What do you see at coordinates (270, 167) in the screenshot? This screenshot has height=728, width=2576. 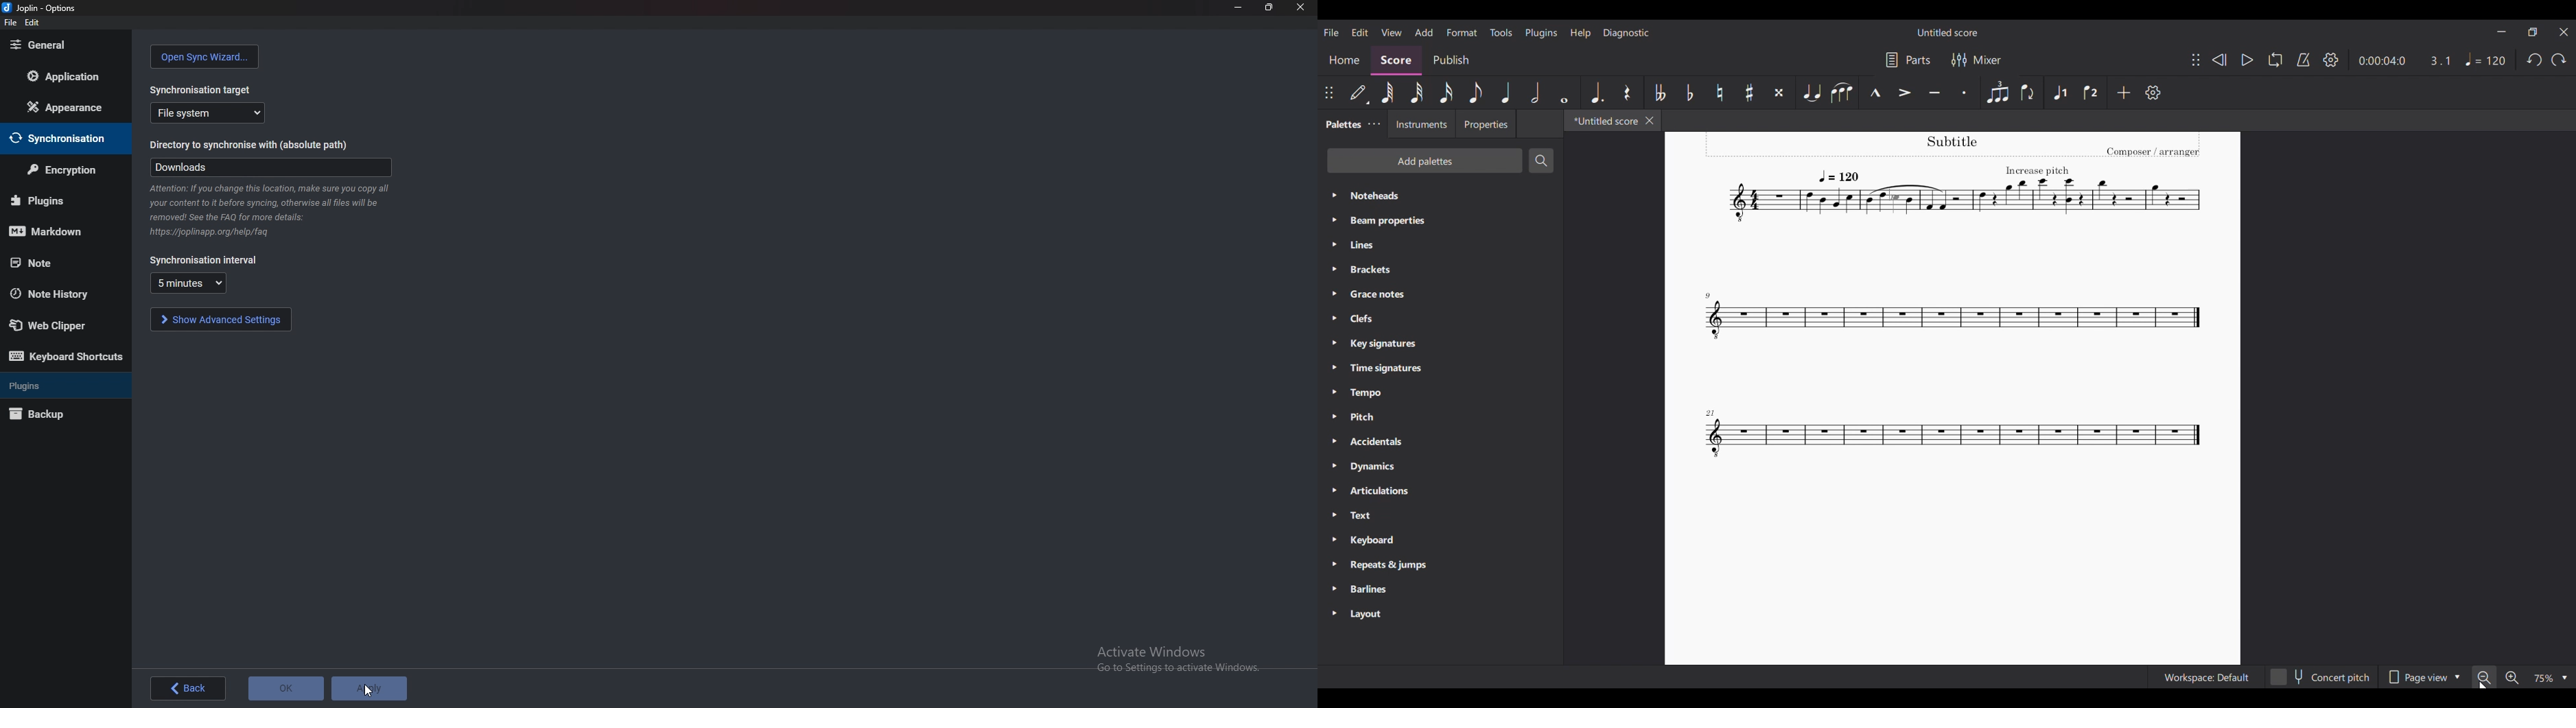 I see `Downloads` at bounding box center [270, 167].